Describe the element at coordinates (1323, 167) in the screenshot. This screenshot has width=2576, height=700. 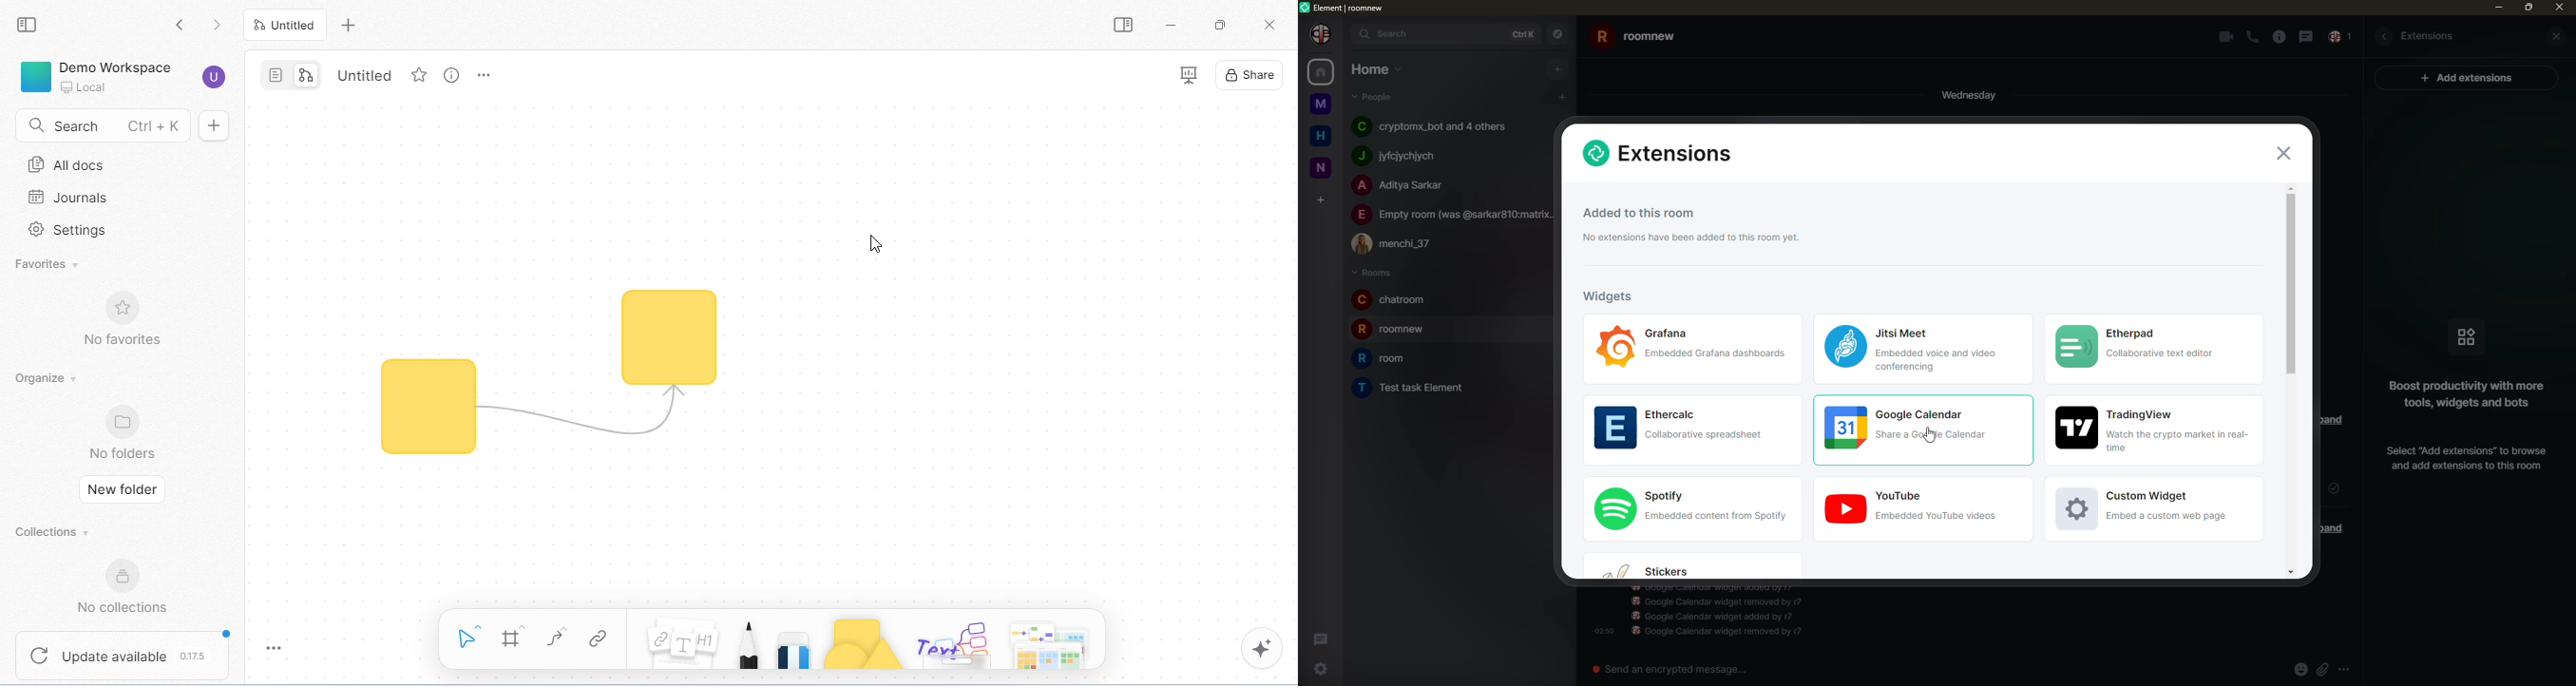
I see `room` at that location.